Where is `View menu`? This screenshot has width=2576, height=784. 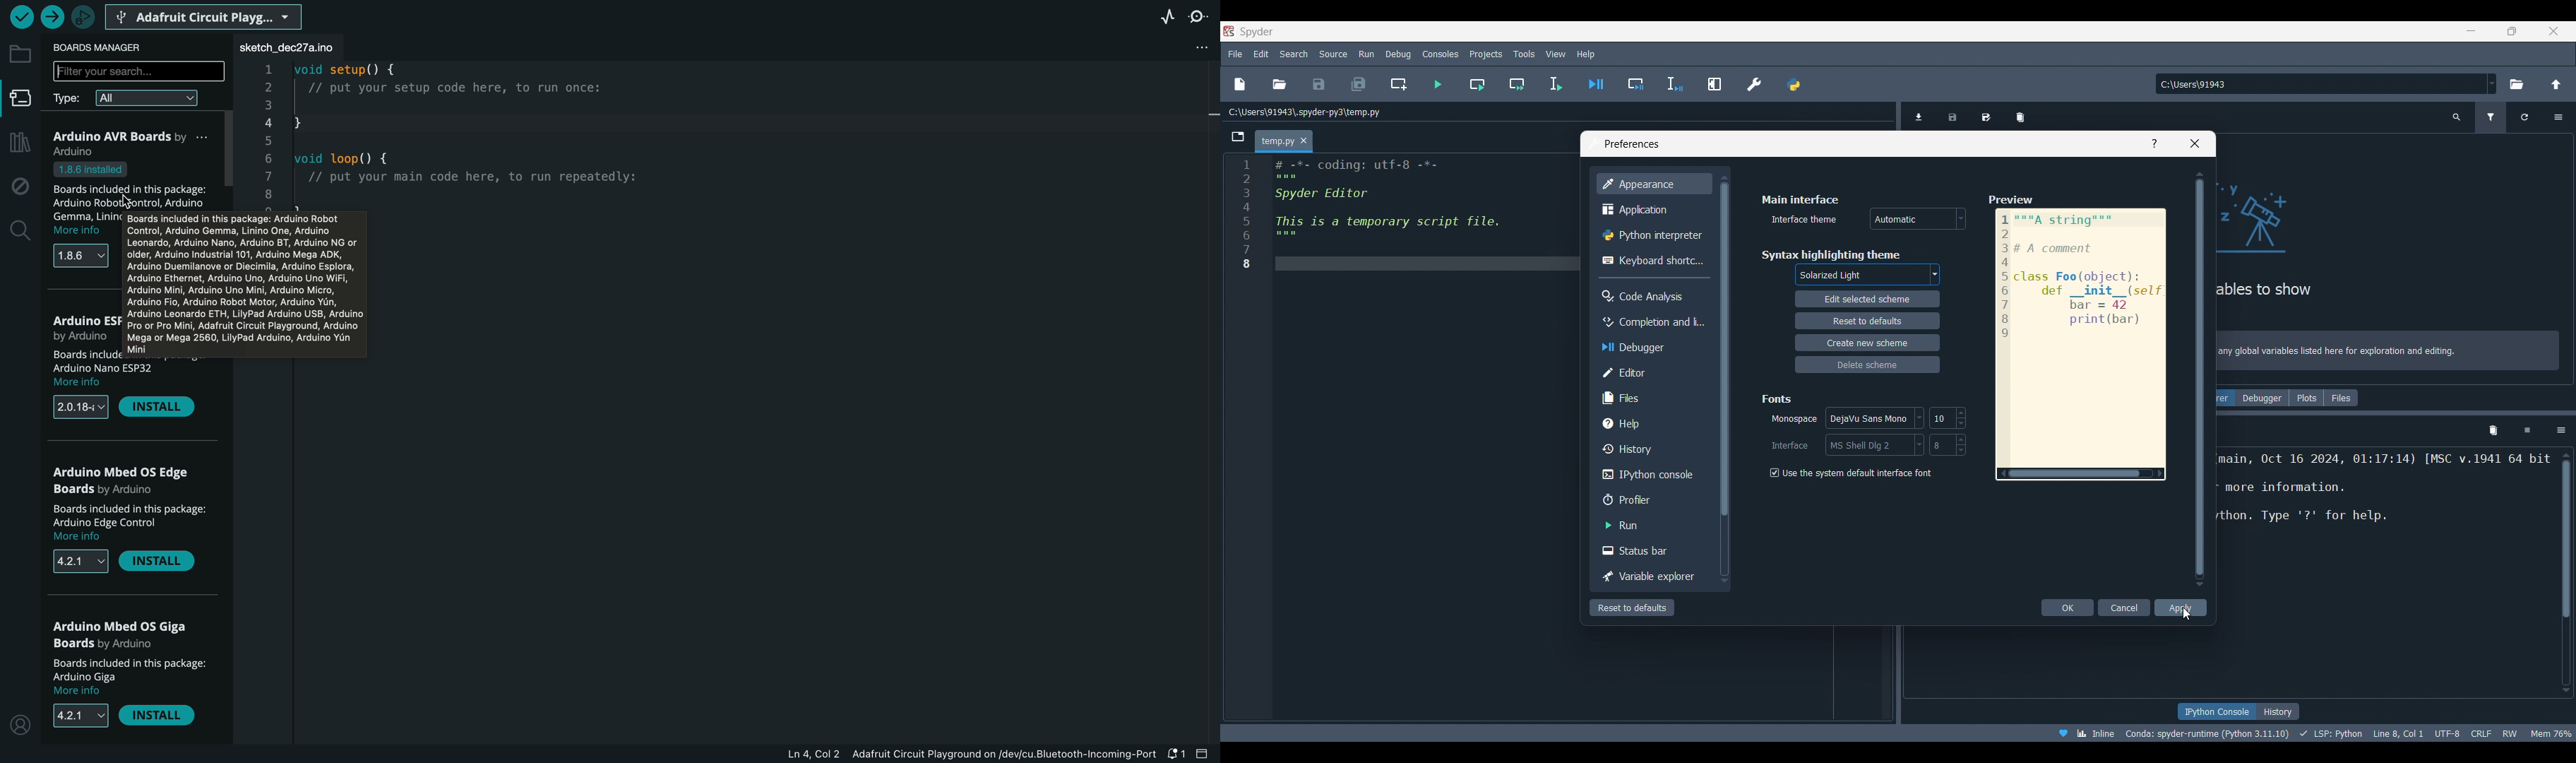 View menu is located at coordinates (1556, 54).